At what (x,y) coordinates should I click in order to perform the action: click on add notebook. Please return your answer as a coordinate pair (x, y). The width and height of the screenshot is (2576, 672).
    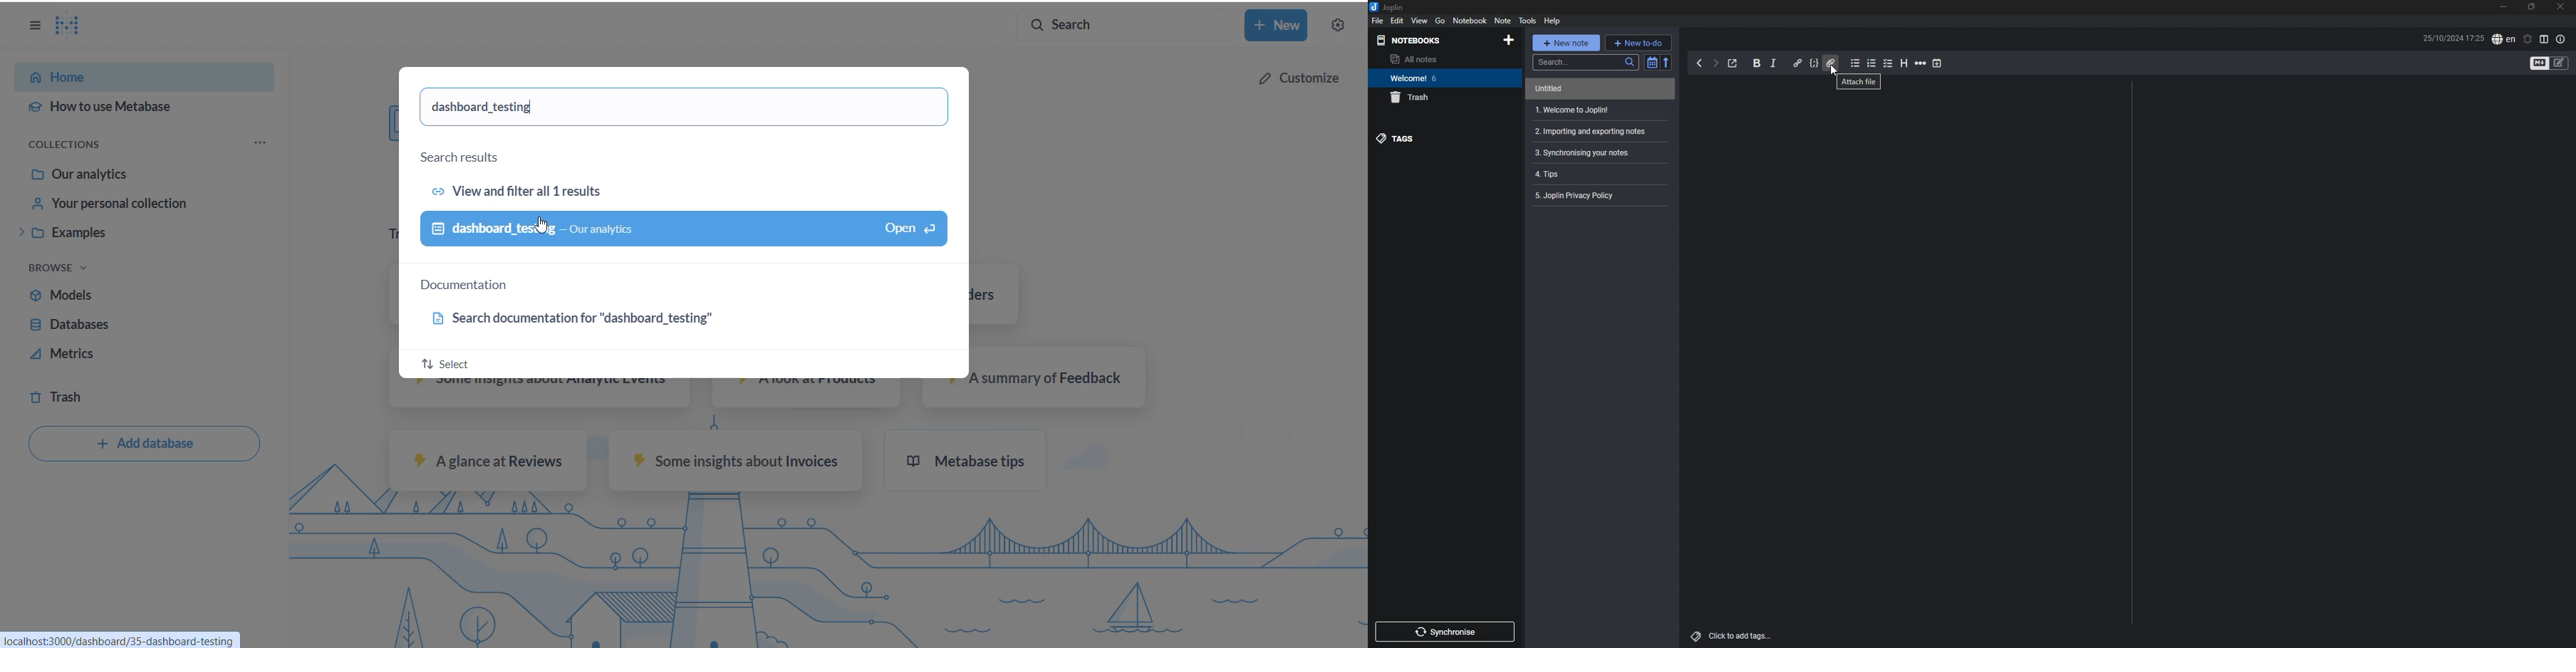
    Looking at the image, I should click on (1509, 40).